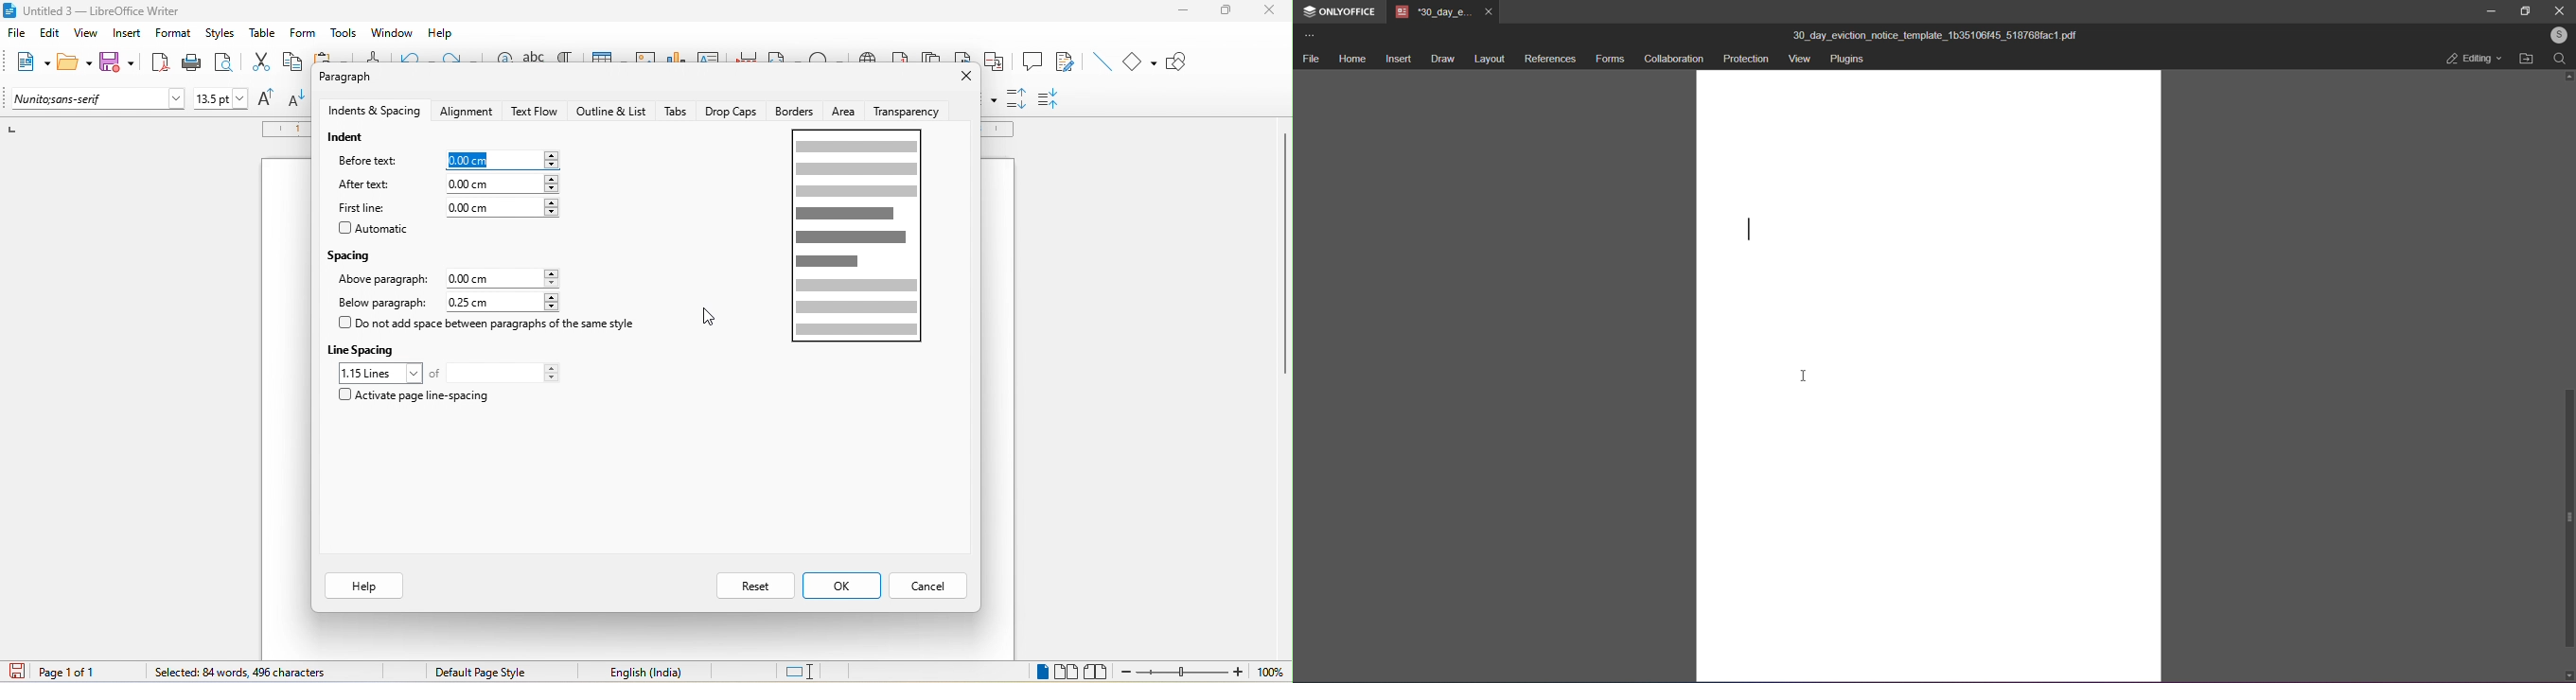 This screenshot has height=700, width=2576. Describe the element at coordinates (351, 139) in the screenshot. I see `indent` at that location.